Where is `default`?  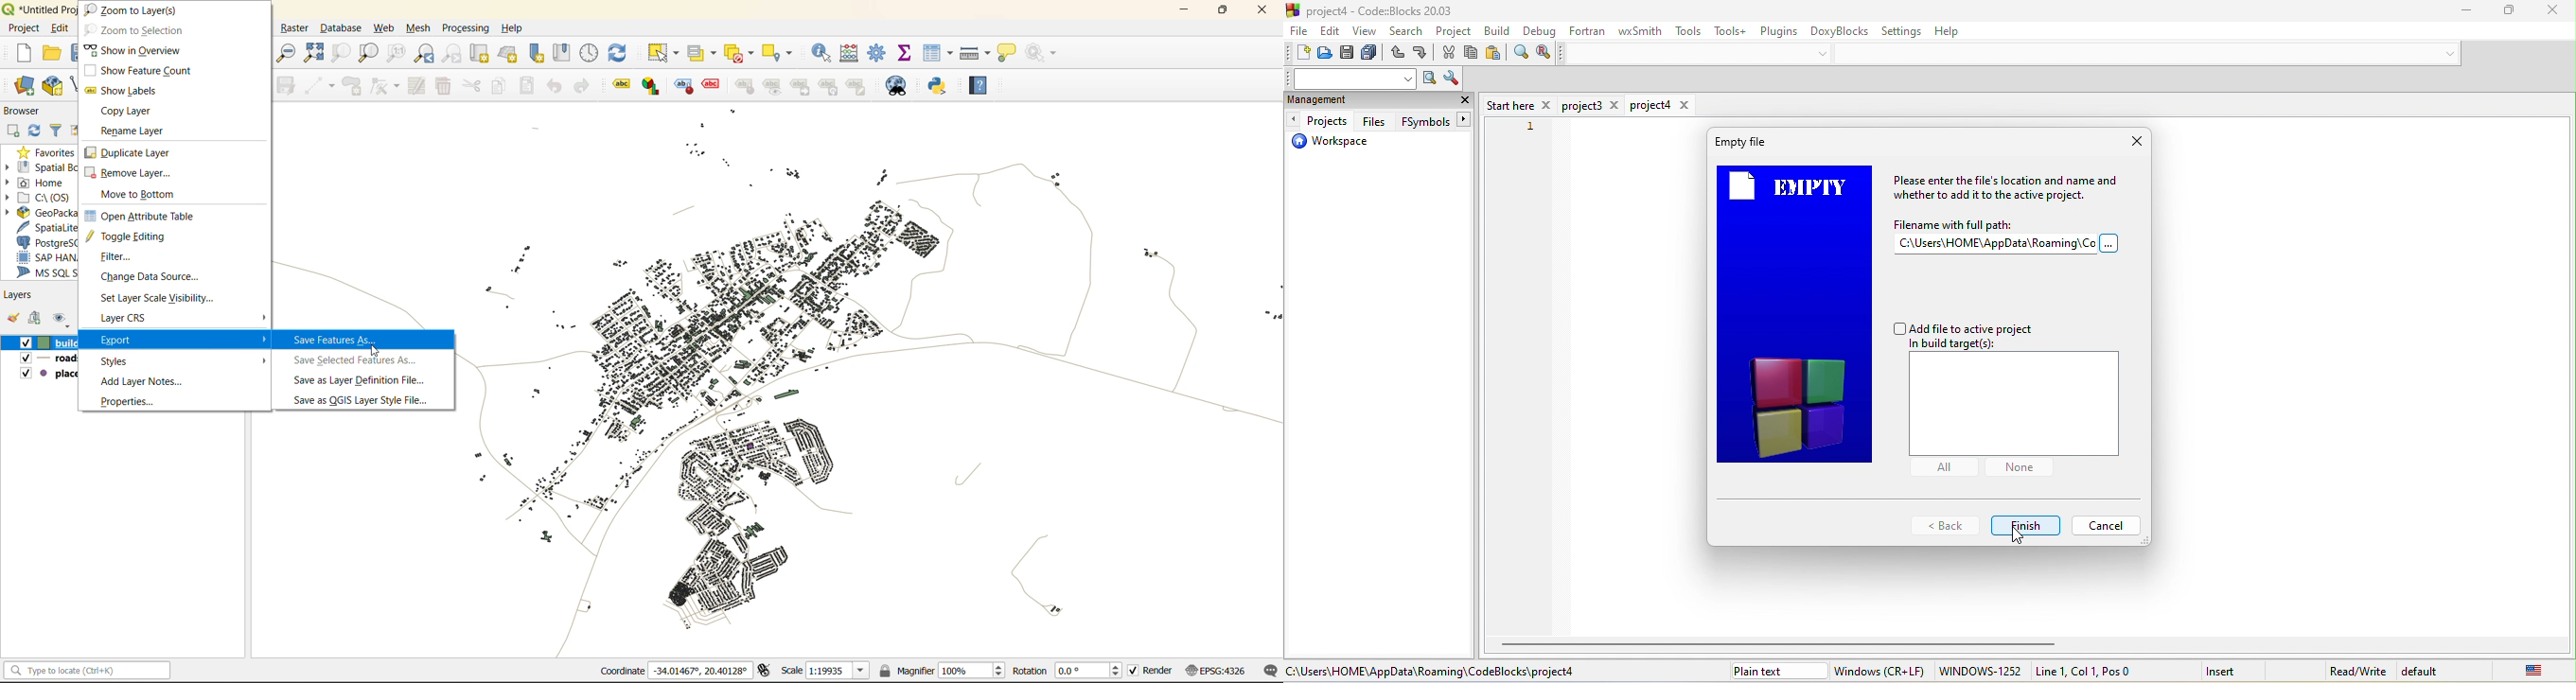
default is located at coordinates (2426, 670).